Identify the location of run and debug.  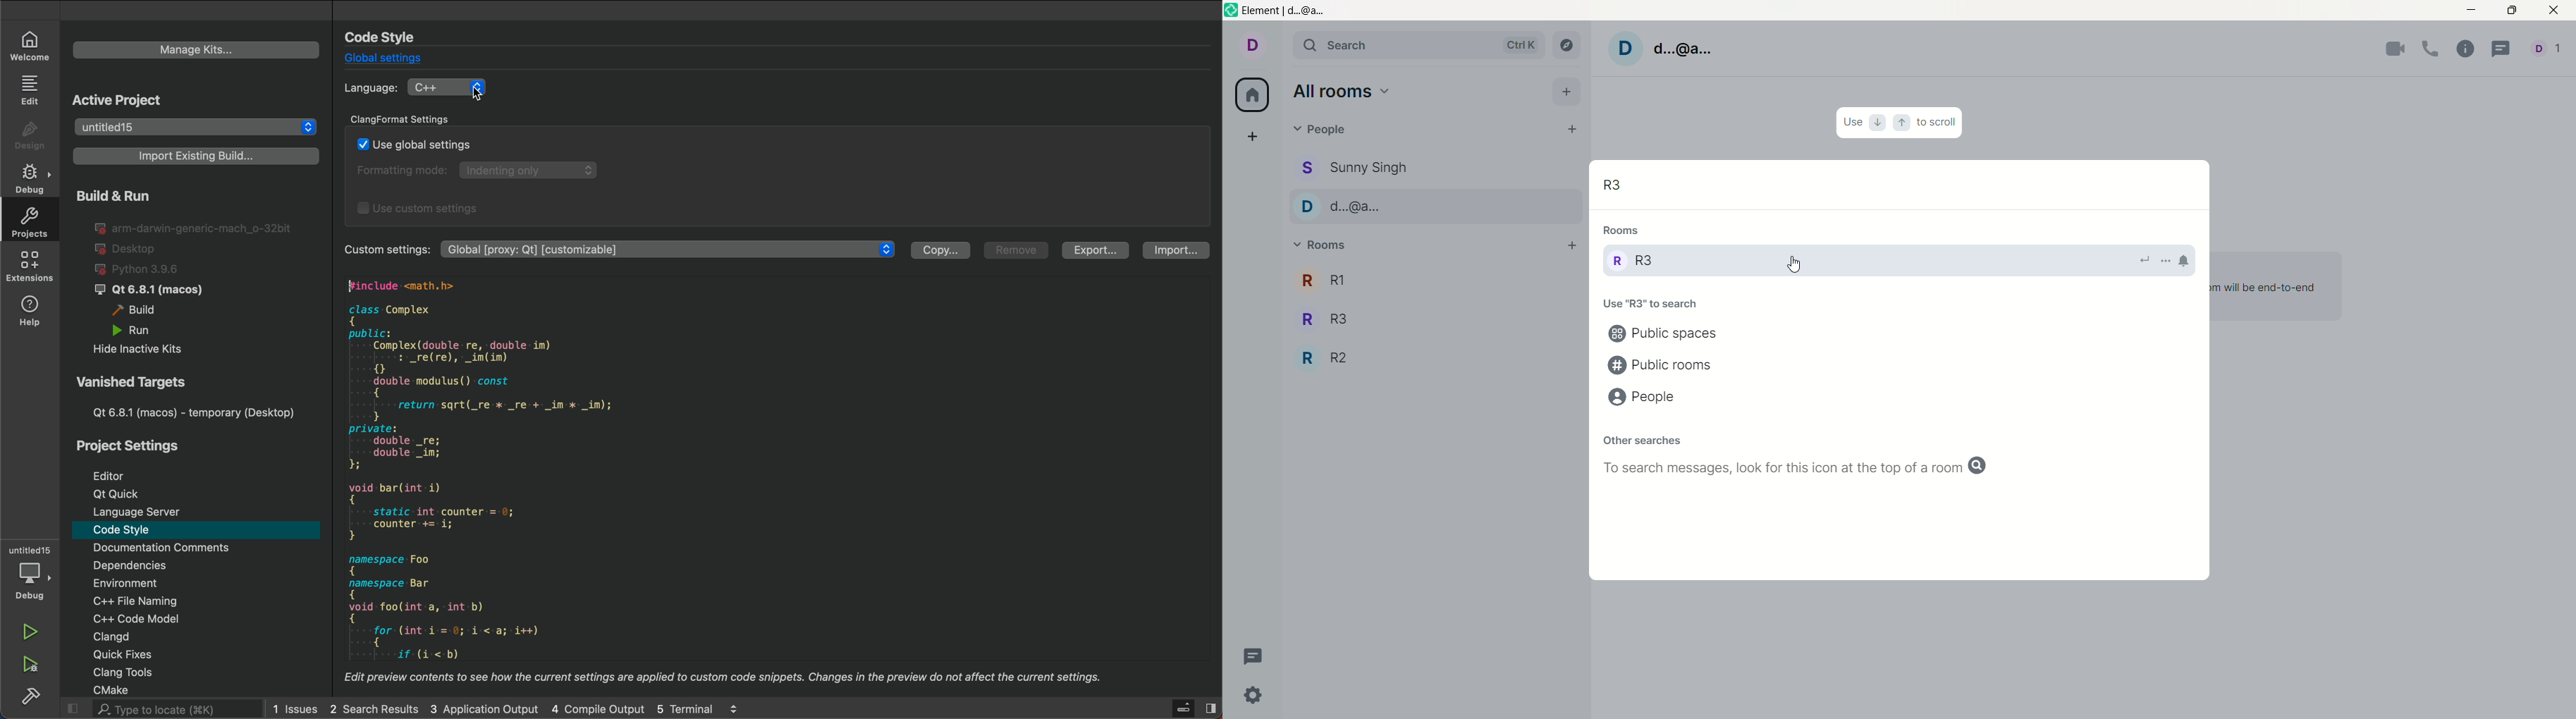
(33, 666).